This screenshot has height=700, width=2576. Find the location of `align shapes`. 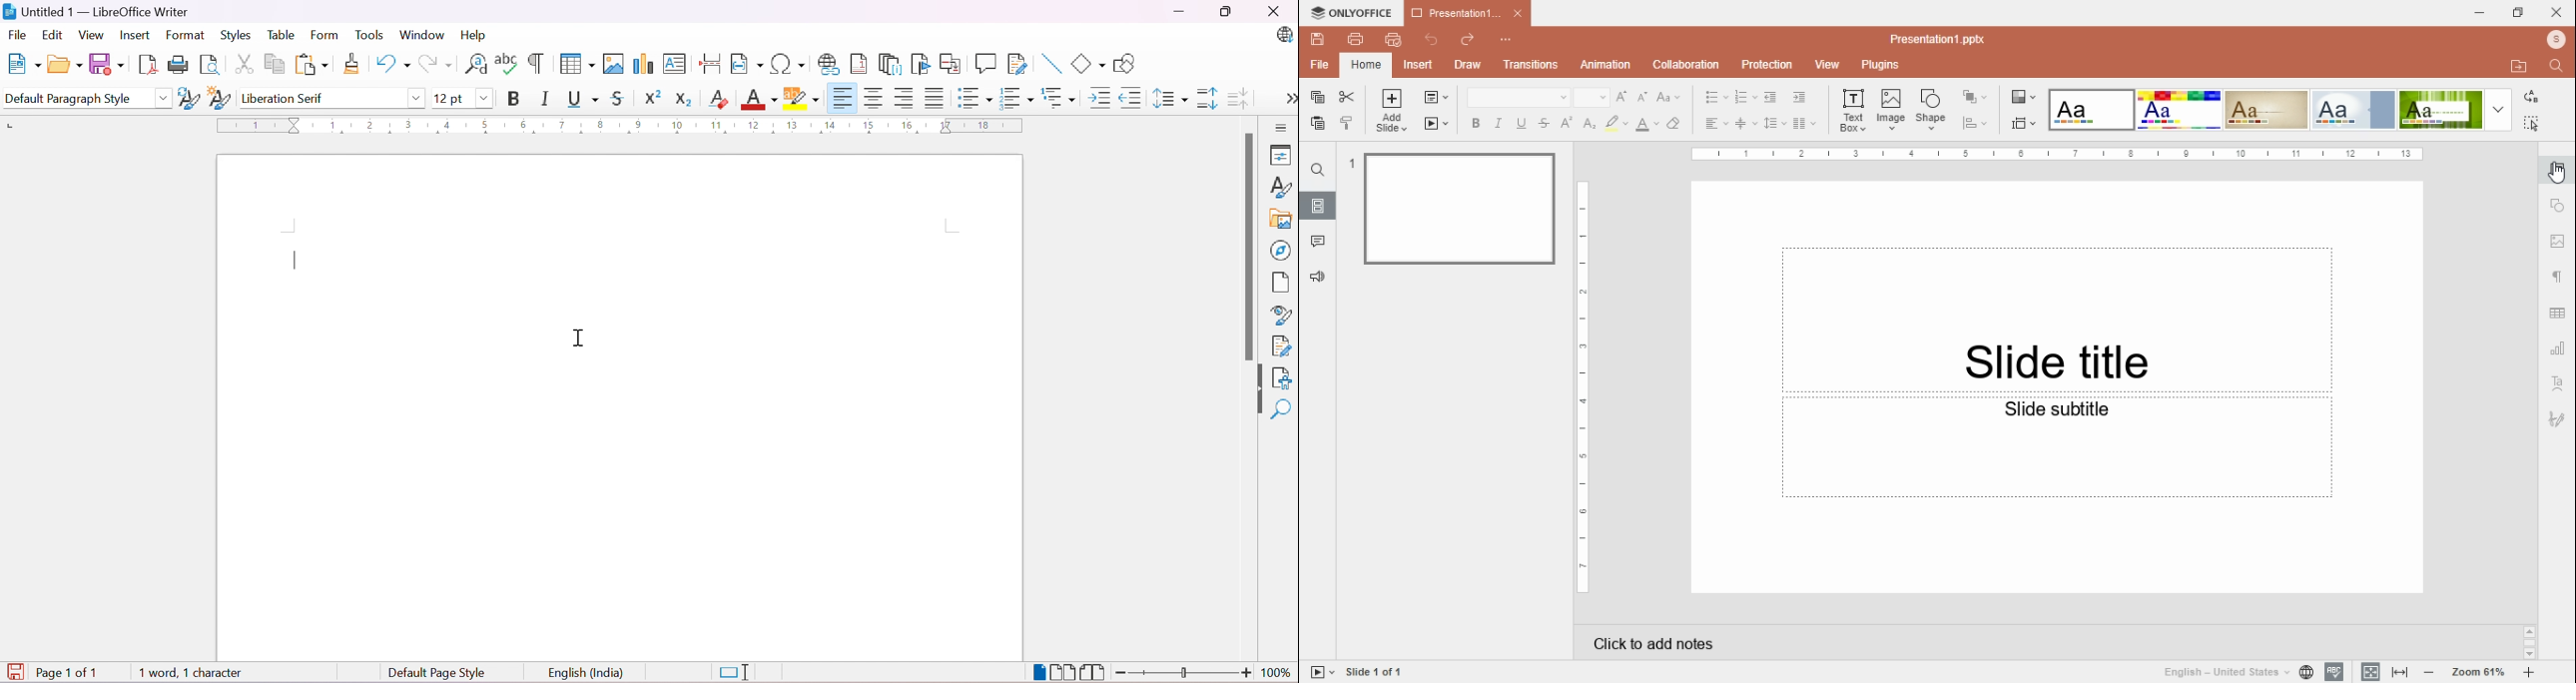

align shapes is located at coordinates (1974, 122).